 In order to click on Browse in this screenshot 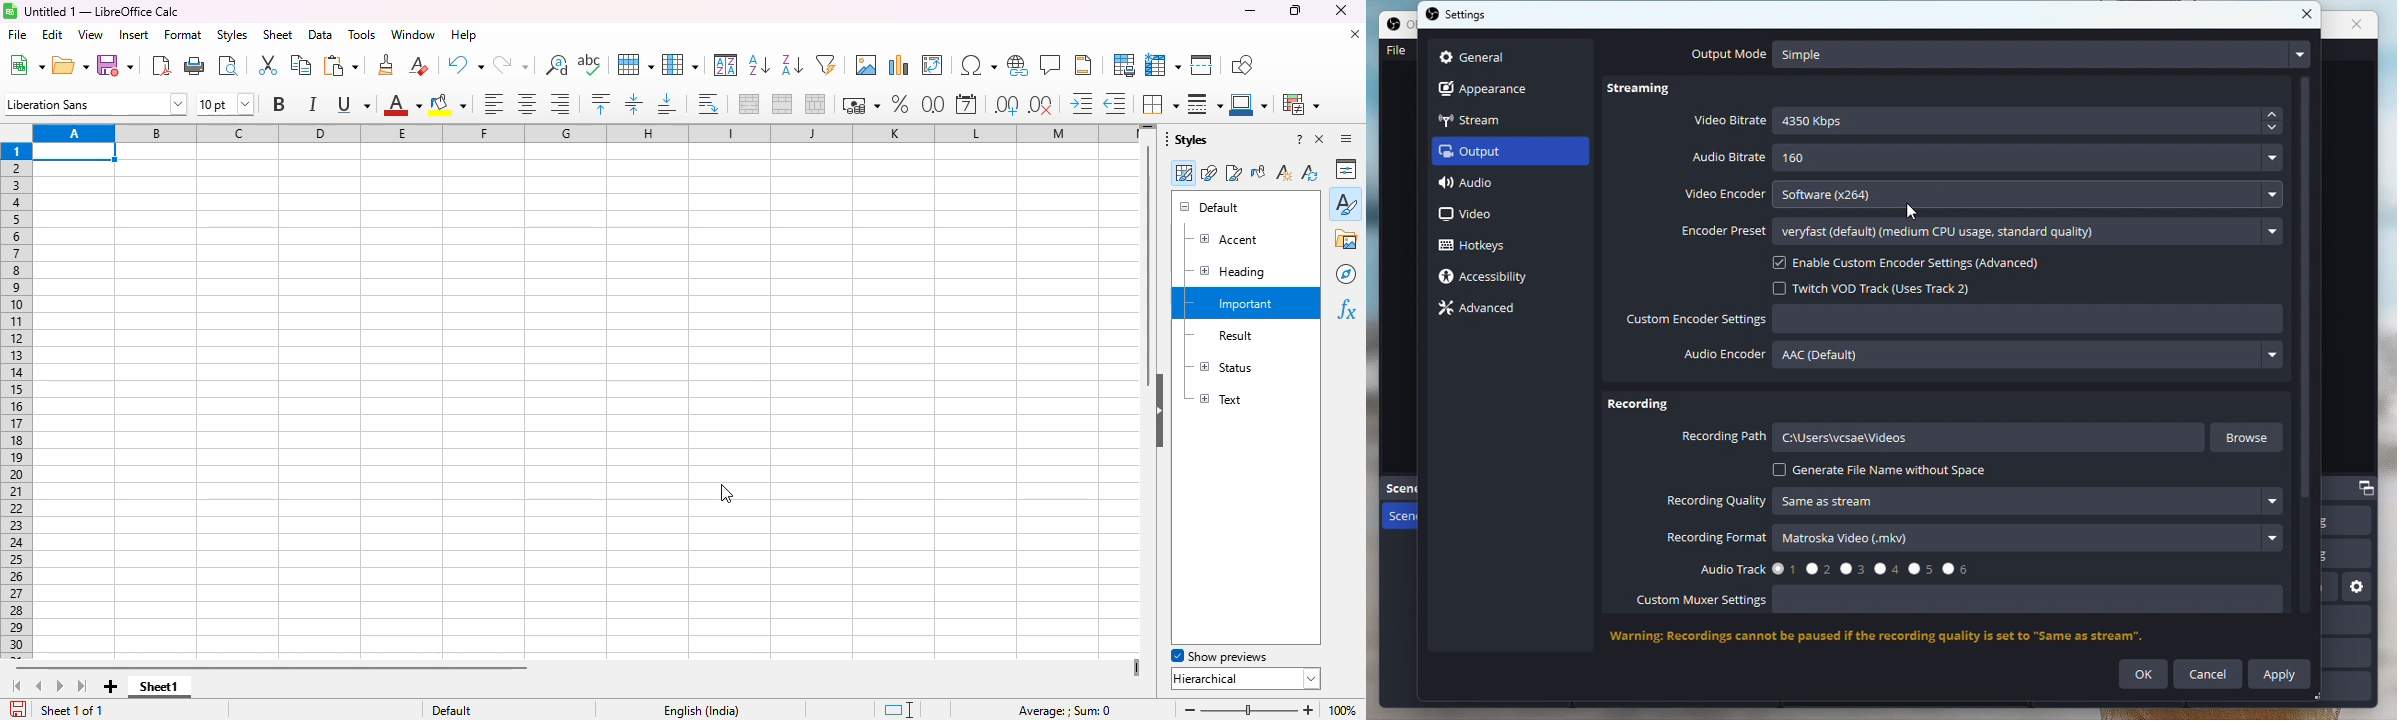, I will do `click(2251, 437)`.